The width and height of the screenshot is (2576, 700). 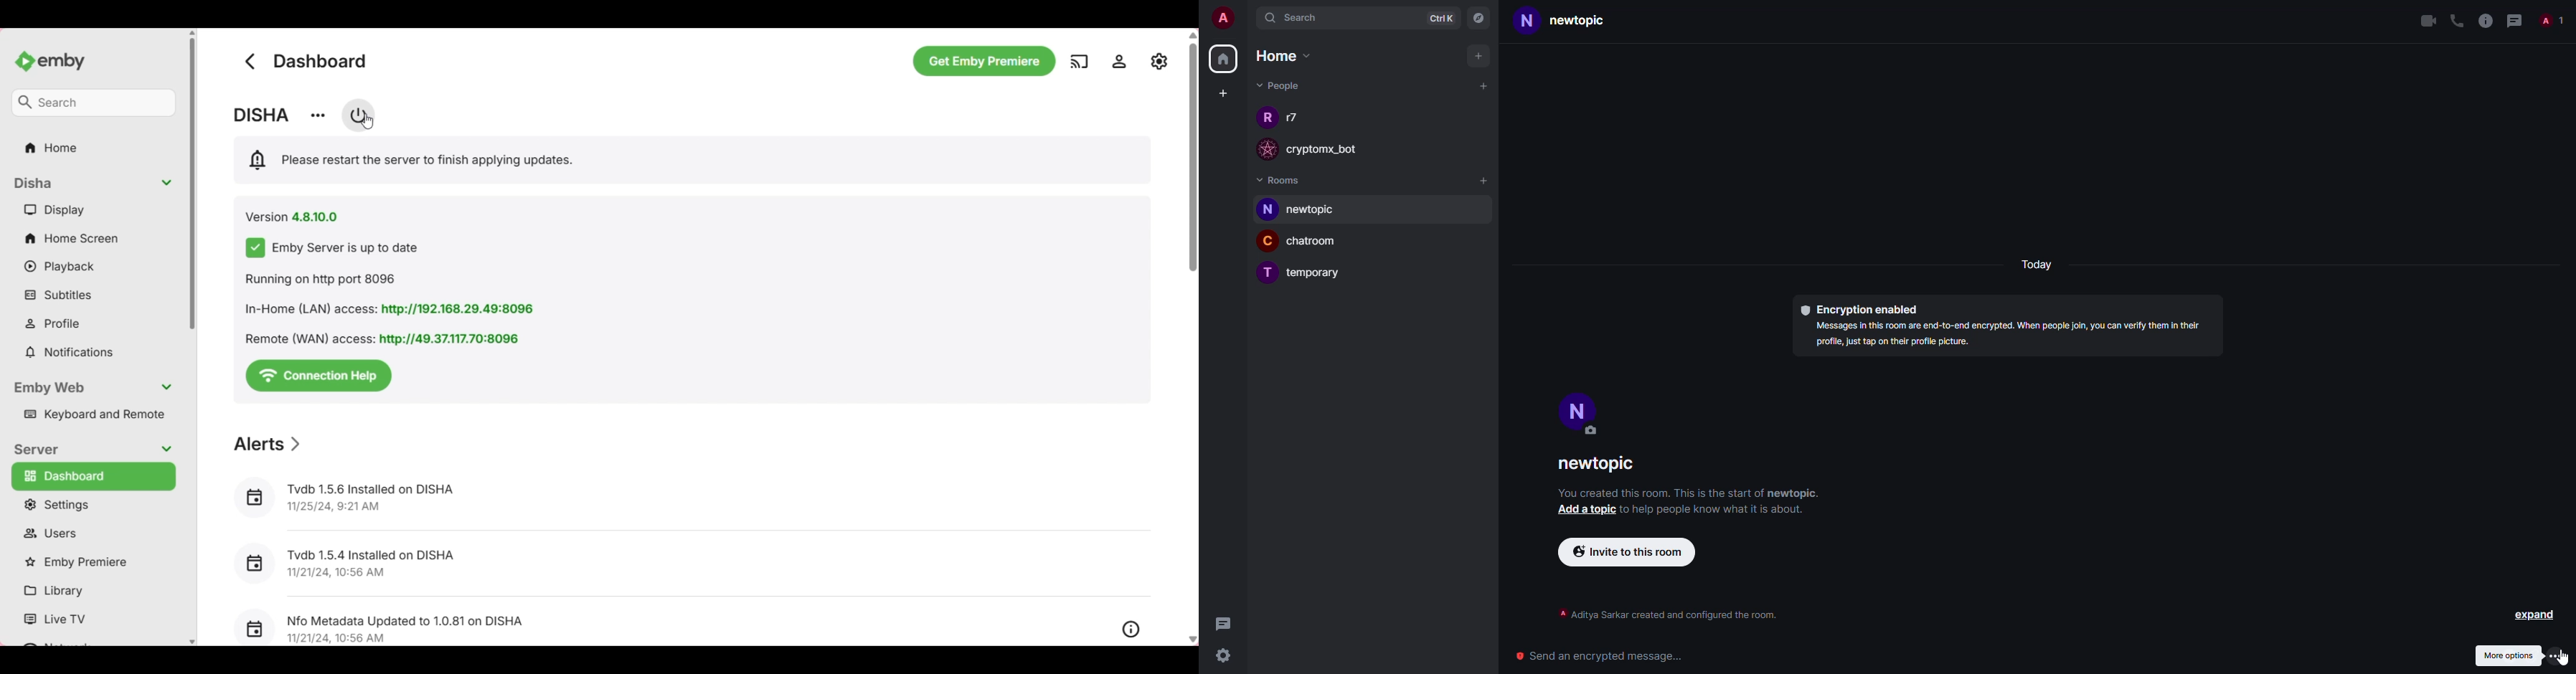 I want to click on invite, so click(x=1630, y=551).